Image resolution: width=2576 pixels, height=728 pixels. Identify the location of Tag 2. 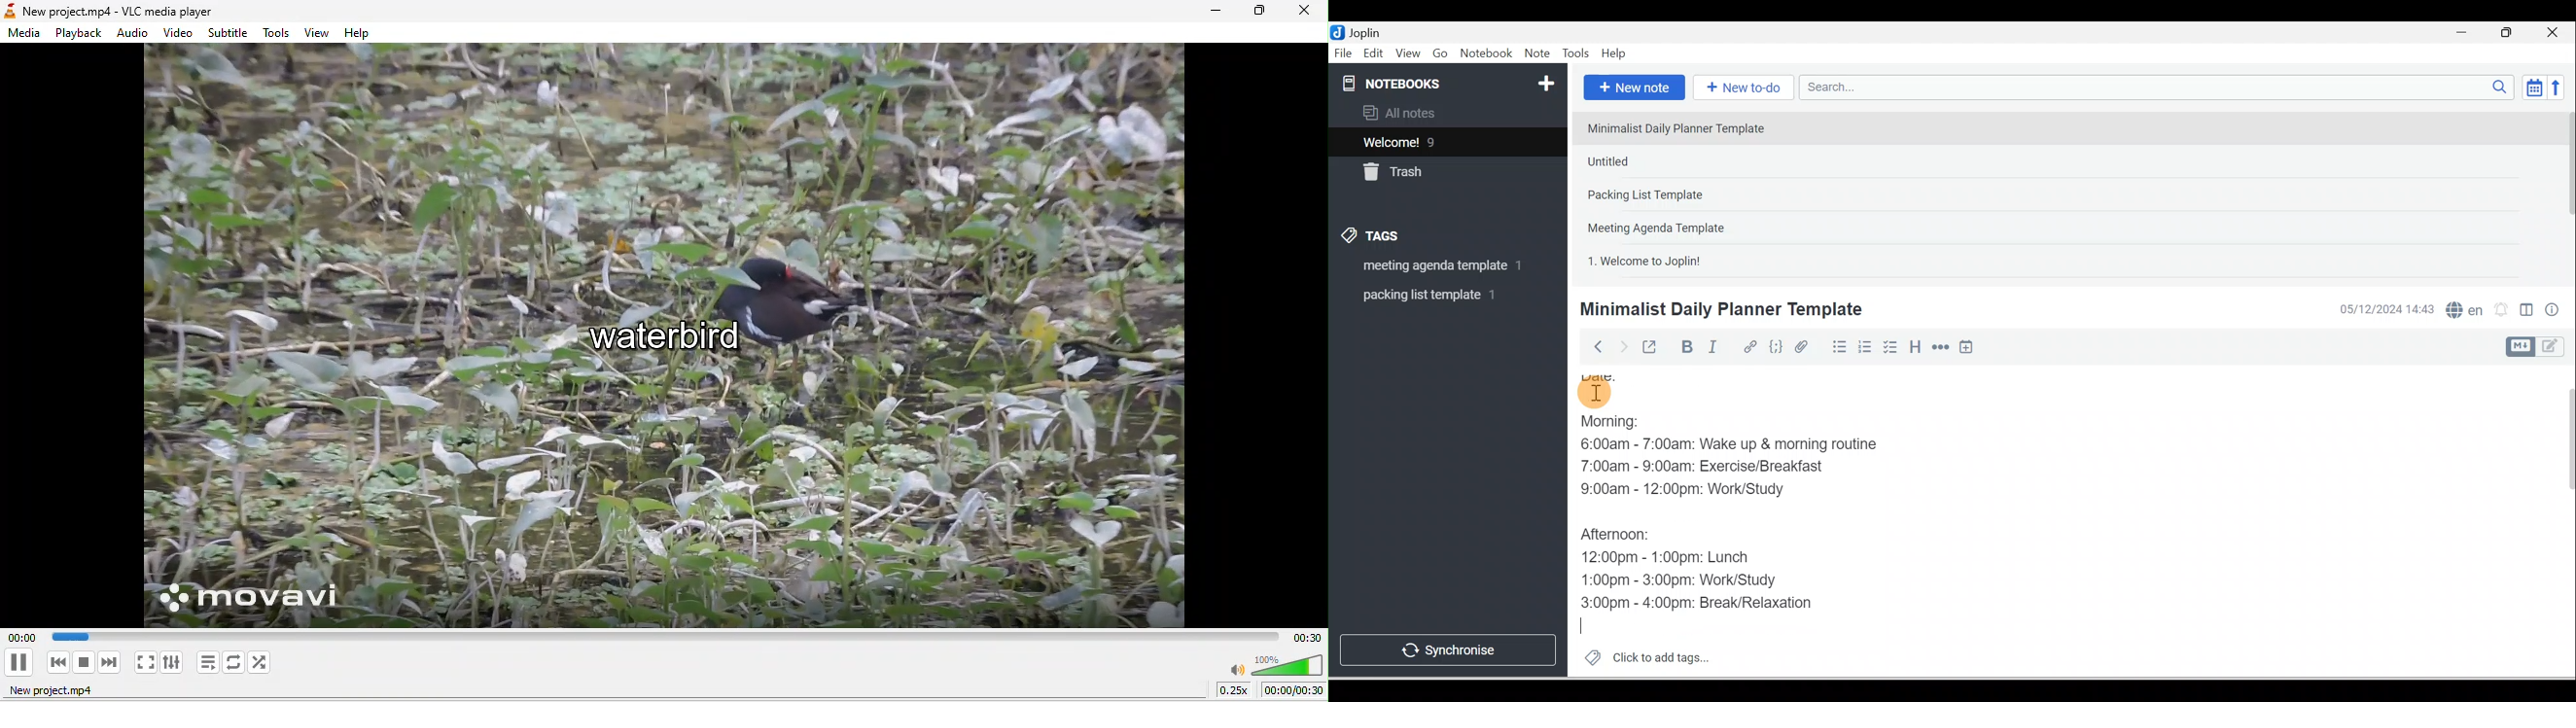
(1438, 295).